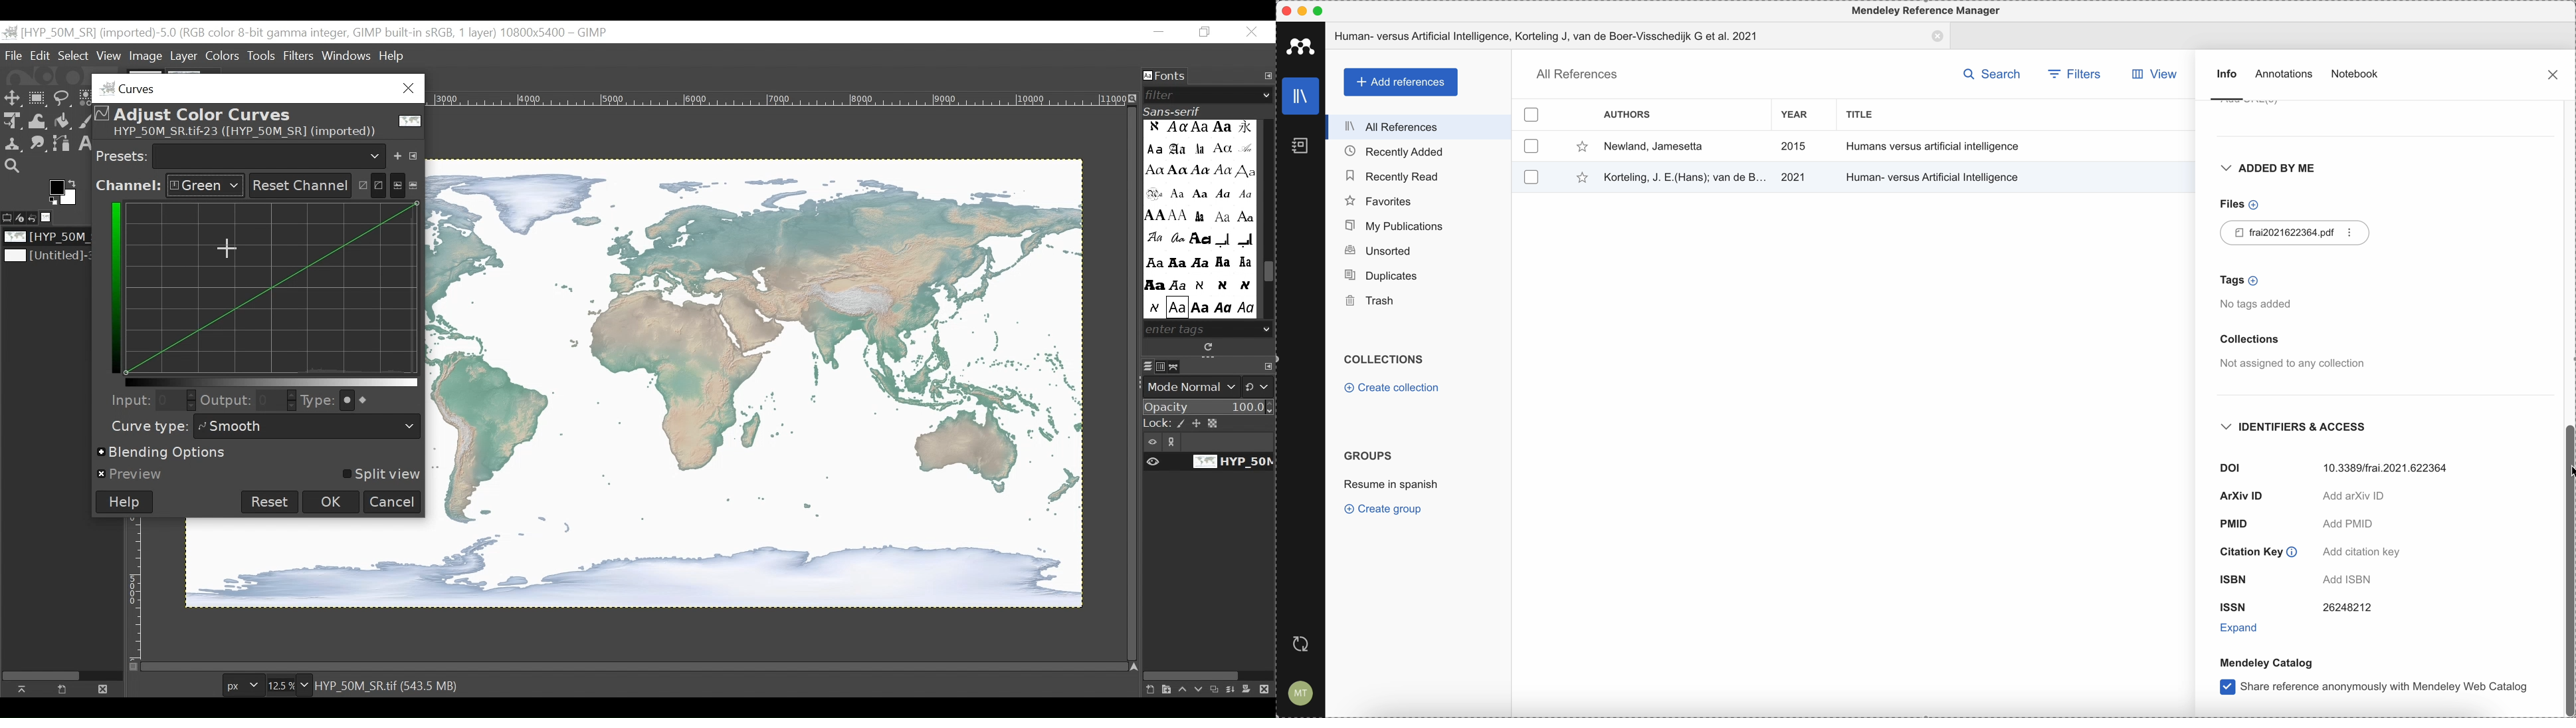 This screenshot has width=2576, height=728. What do you see at coordinates (2566, 476) in the screenshot?
I see `cursor` at bounding box center [2566, 476].